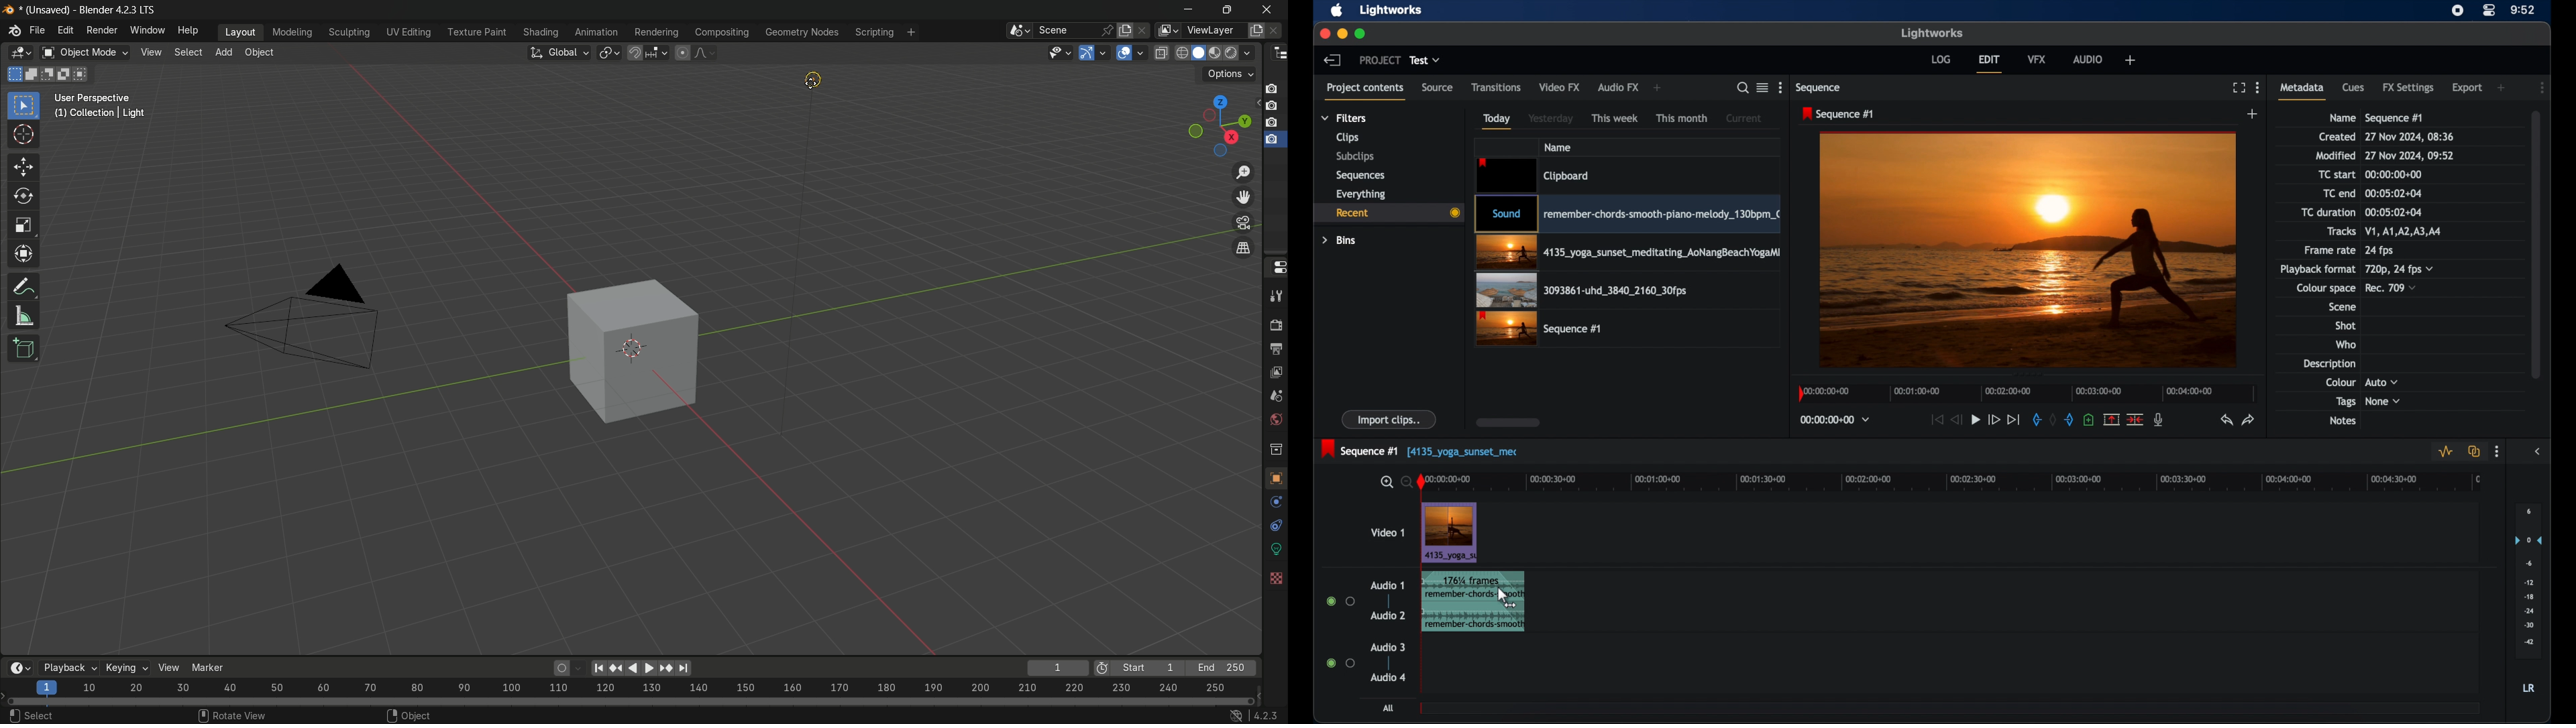 The width and height of the screenshot is (2576, 728). Describe the element at coordinates (656, 32) in the screenshot. I see `rendering menu` at that location.